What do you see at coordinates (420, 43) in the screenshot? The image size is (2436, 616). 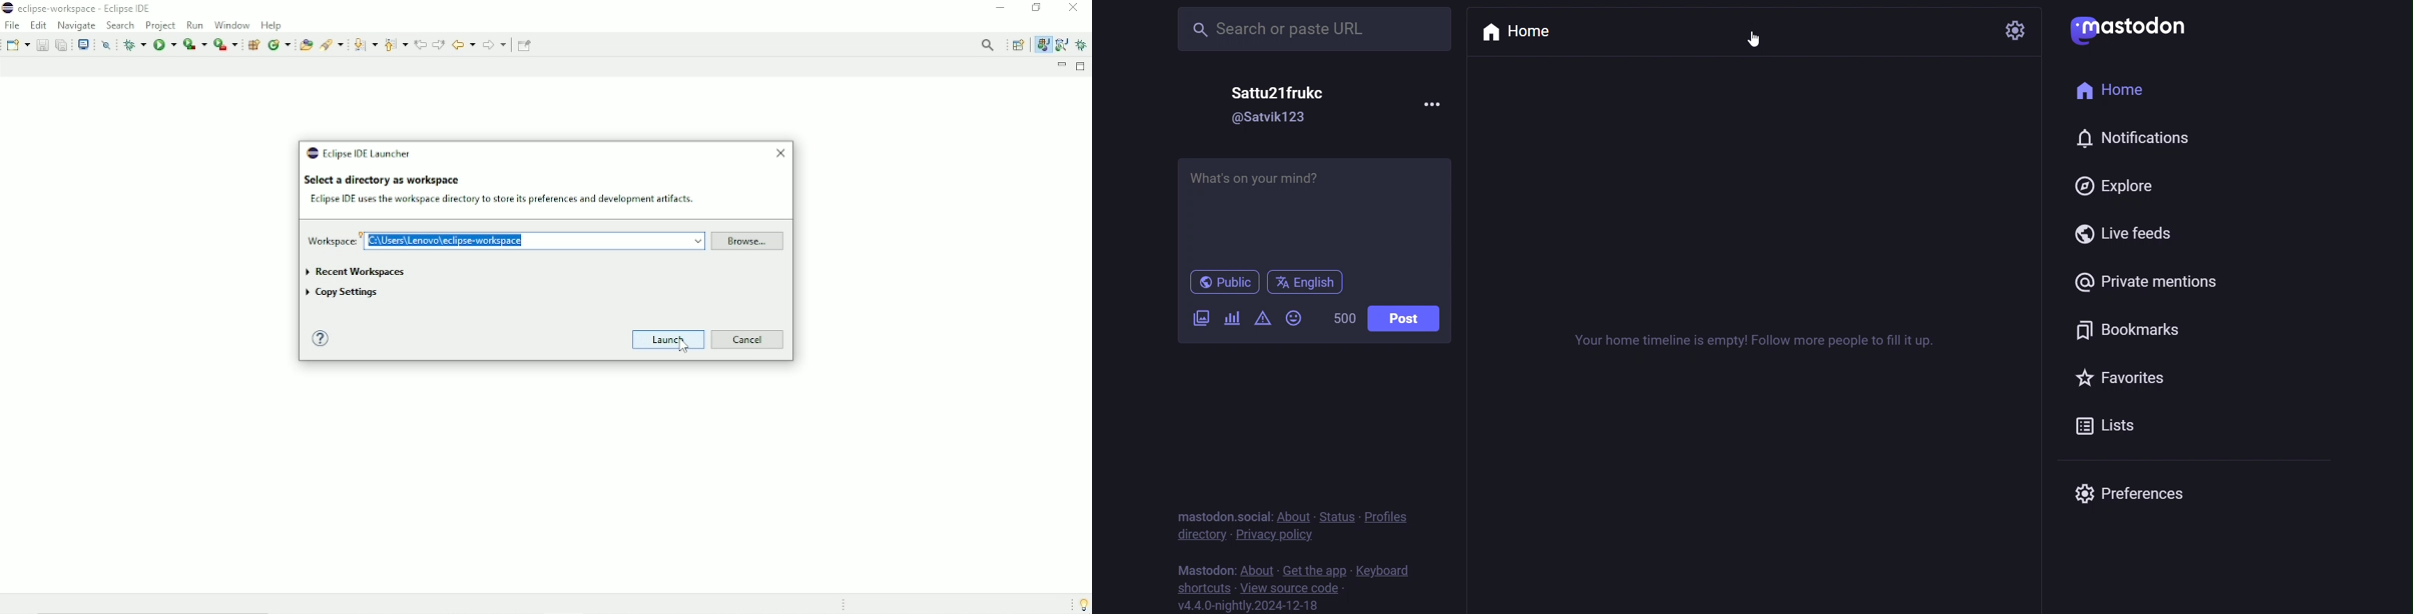 I see `Previous edit location` at bounding box center [420, 43].